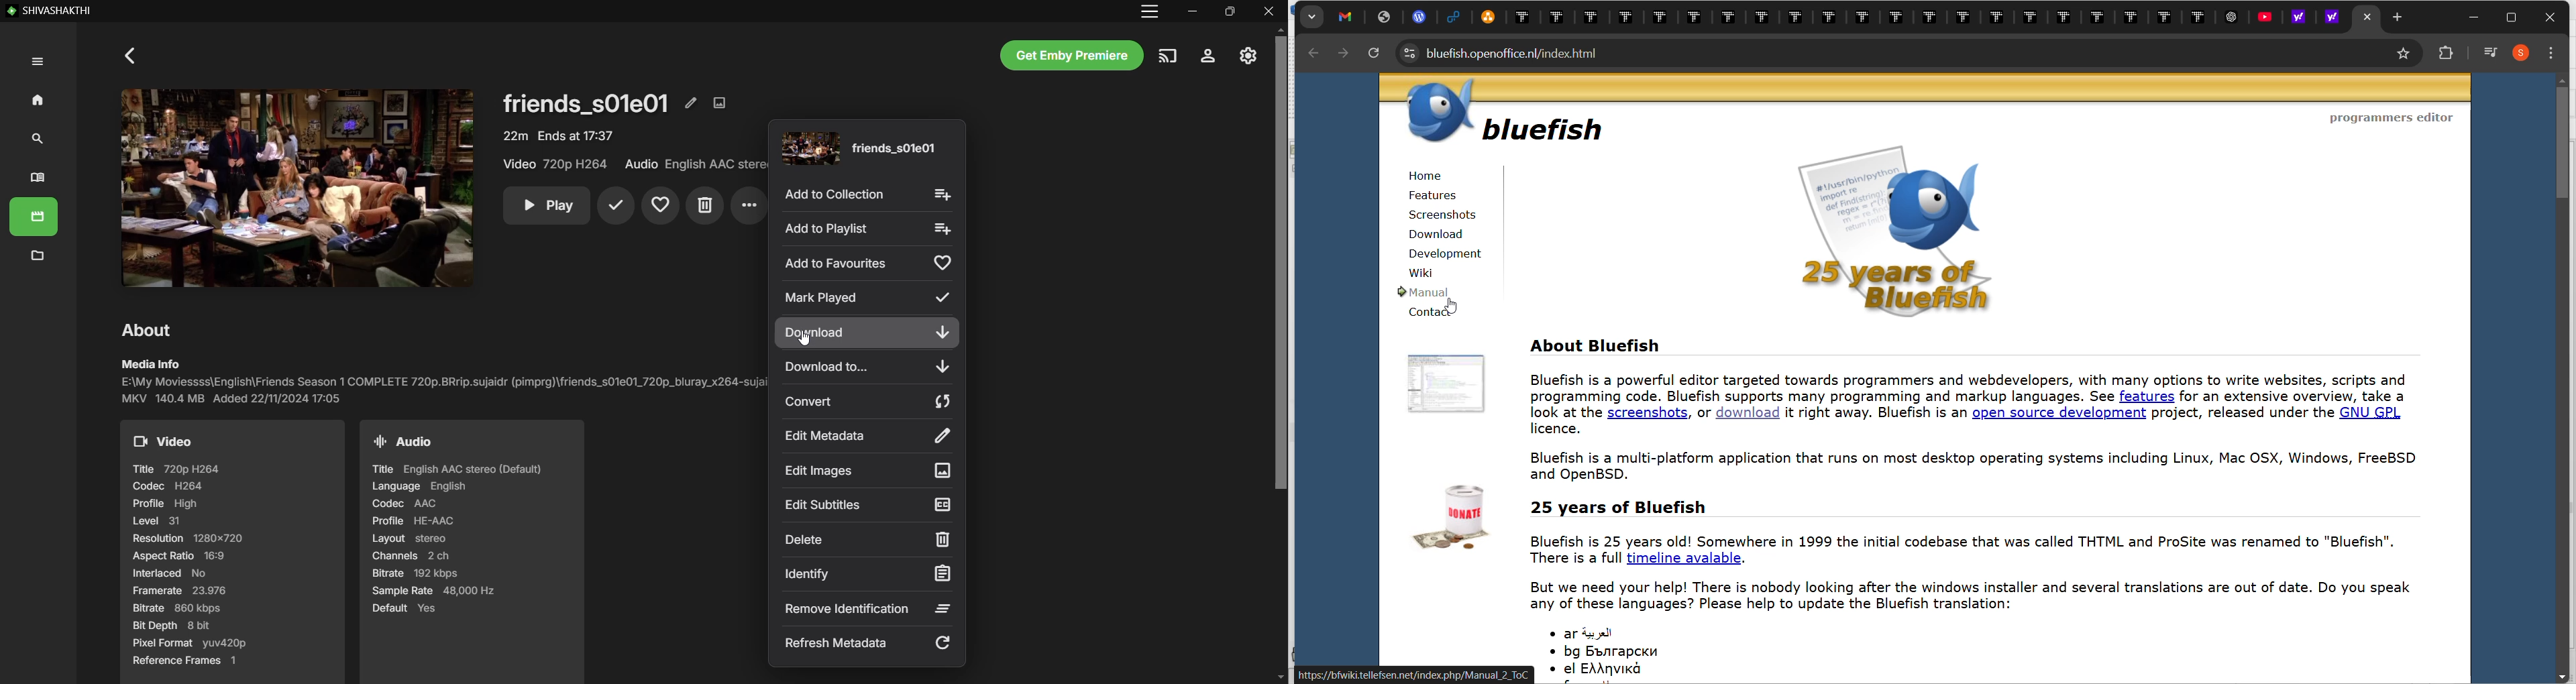  I want to click on screenshots, so click(1442, 216).